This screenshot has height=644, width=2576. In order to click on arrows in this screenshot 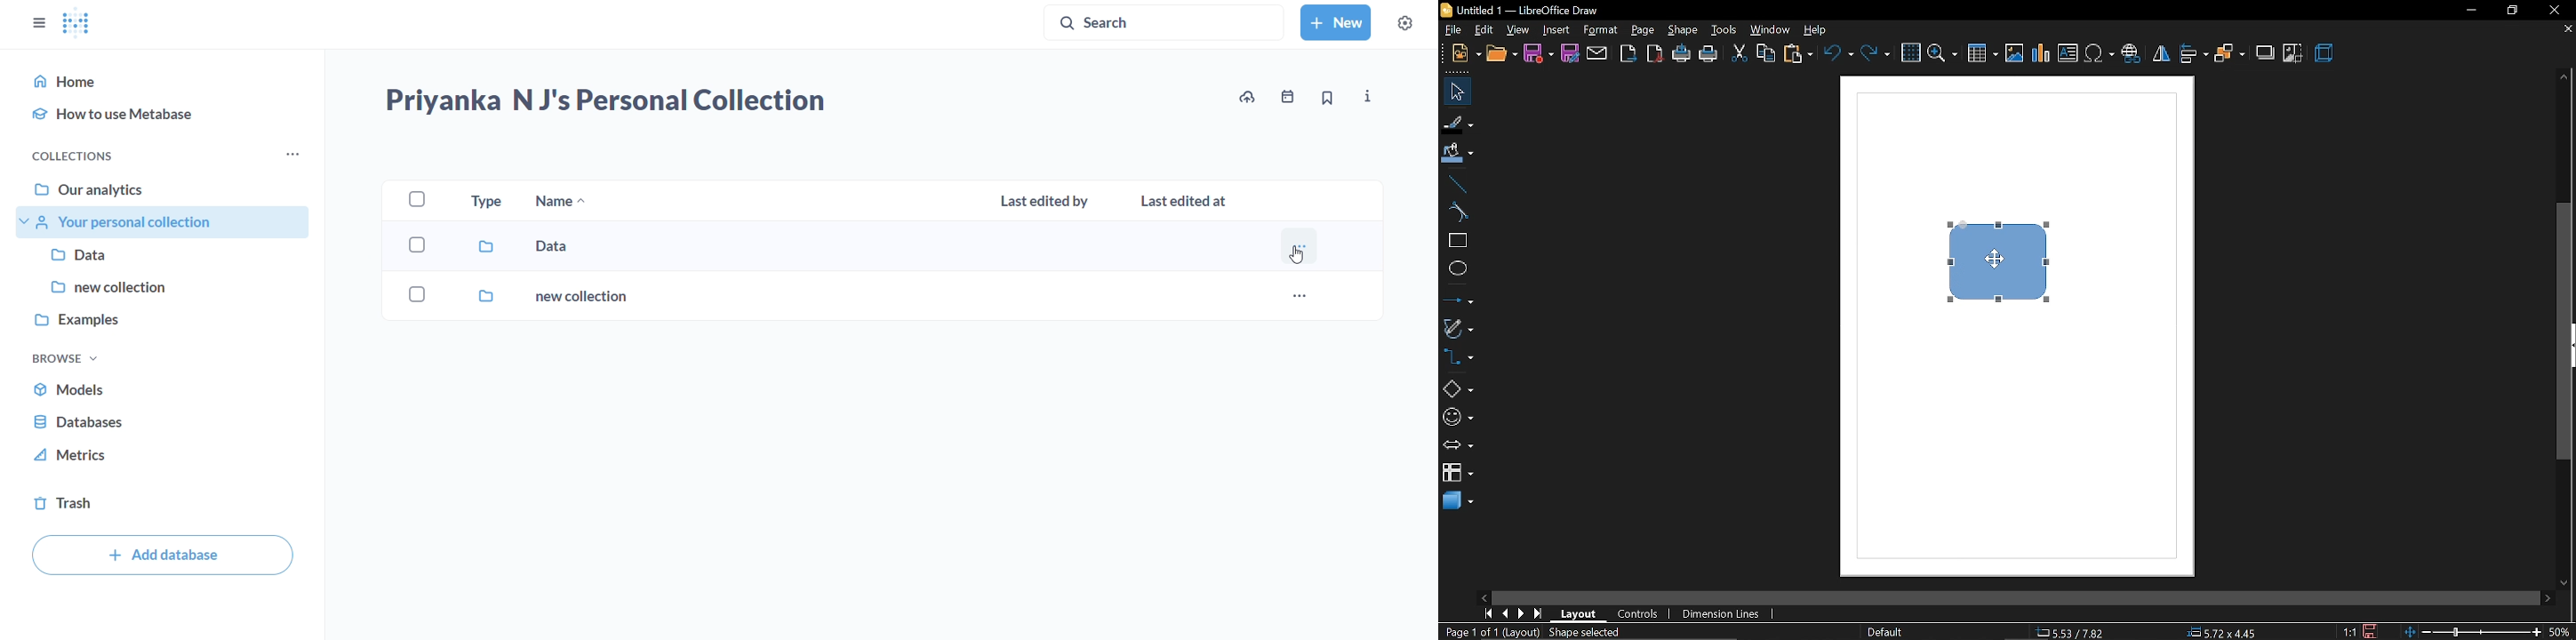, I will do `click(1457, 444)`.